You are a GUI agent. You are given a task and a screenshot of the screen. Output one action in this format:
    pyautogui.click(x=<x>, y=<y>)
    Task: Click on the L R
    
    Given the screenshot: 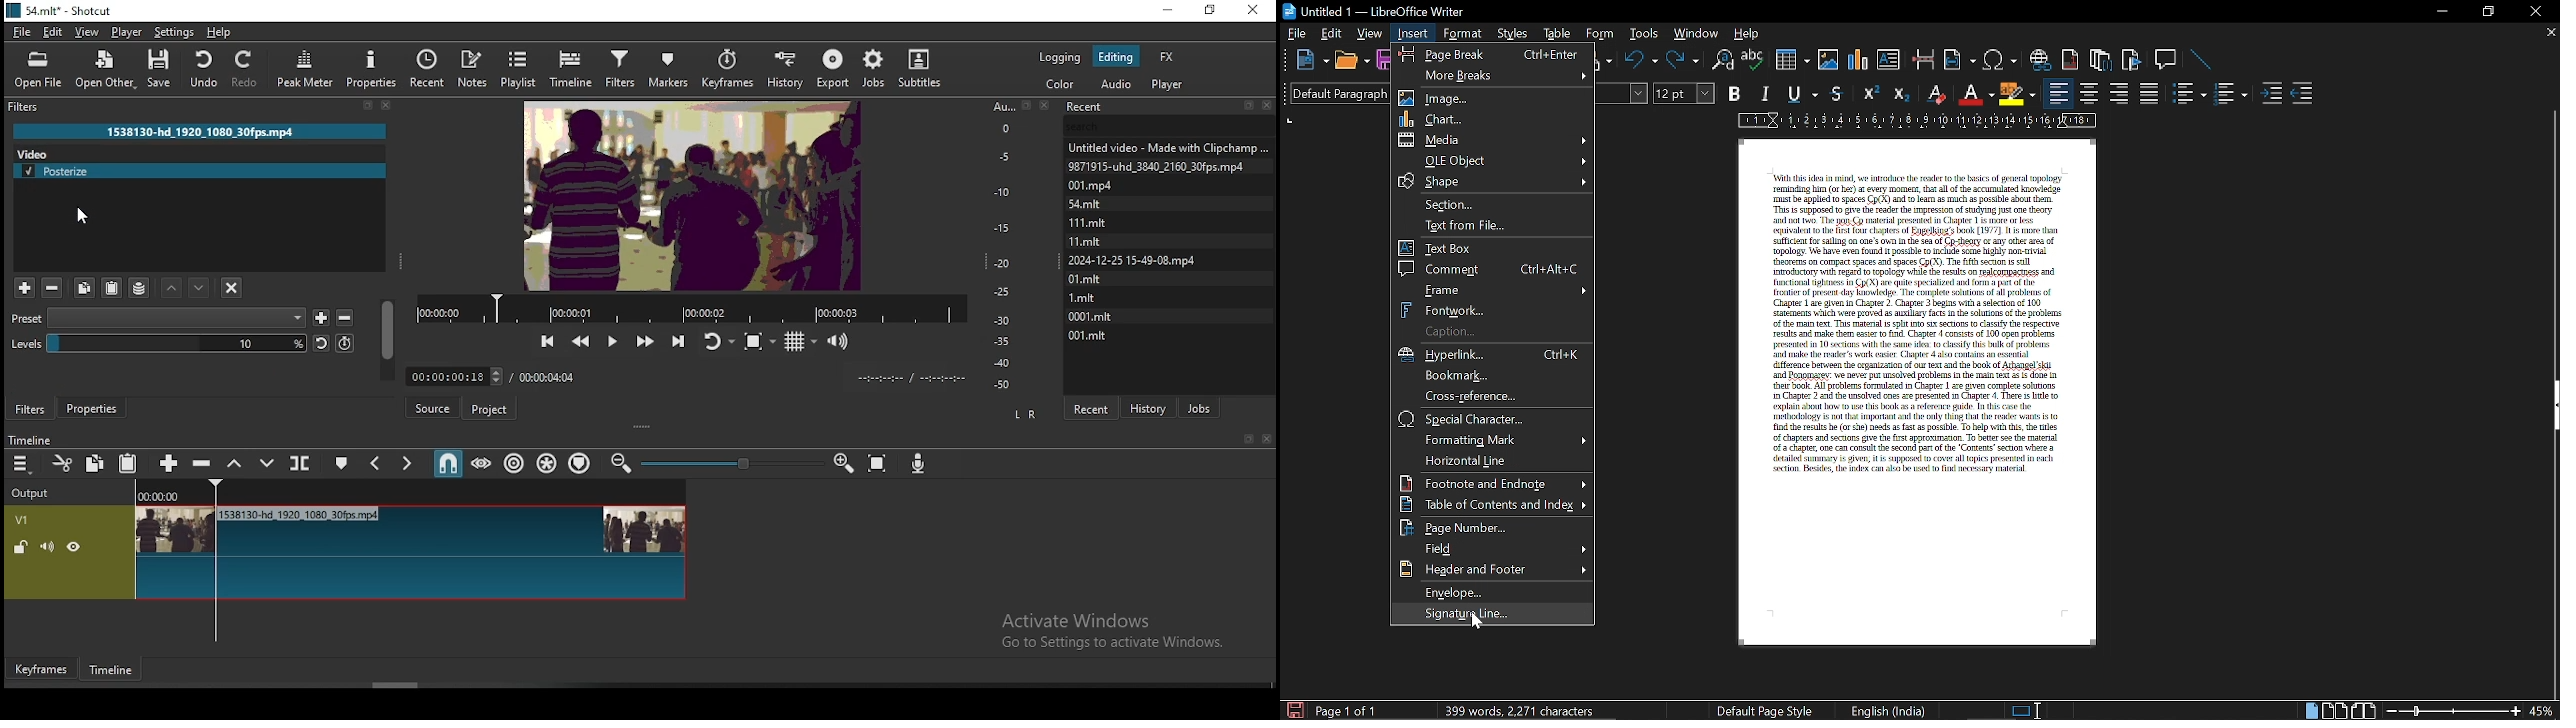 What is the action you would take?
    pyautogui.click(x=1025, y=414)
    